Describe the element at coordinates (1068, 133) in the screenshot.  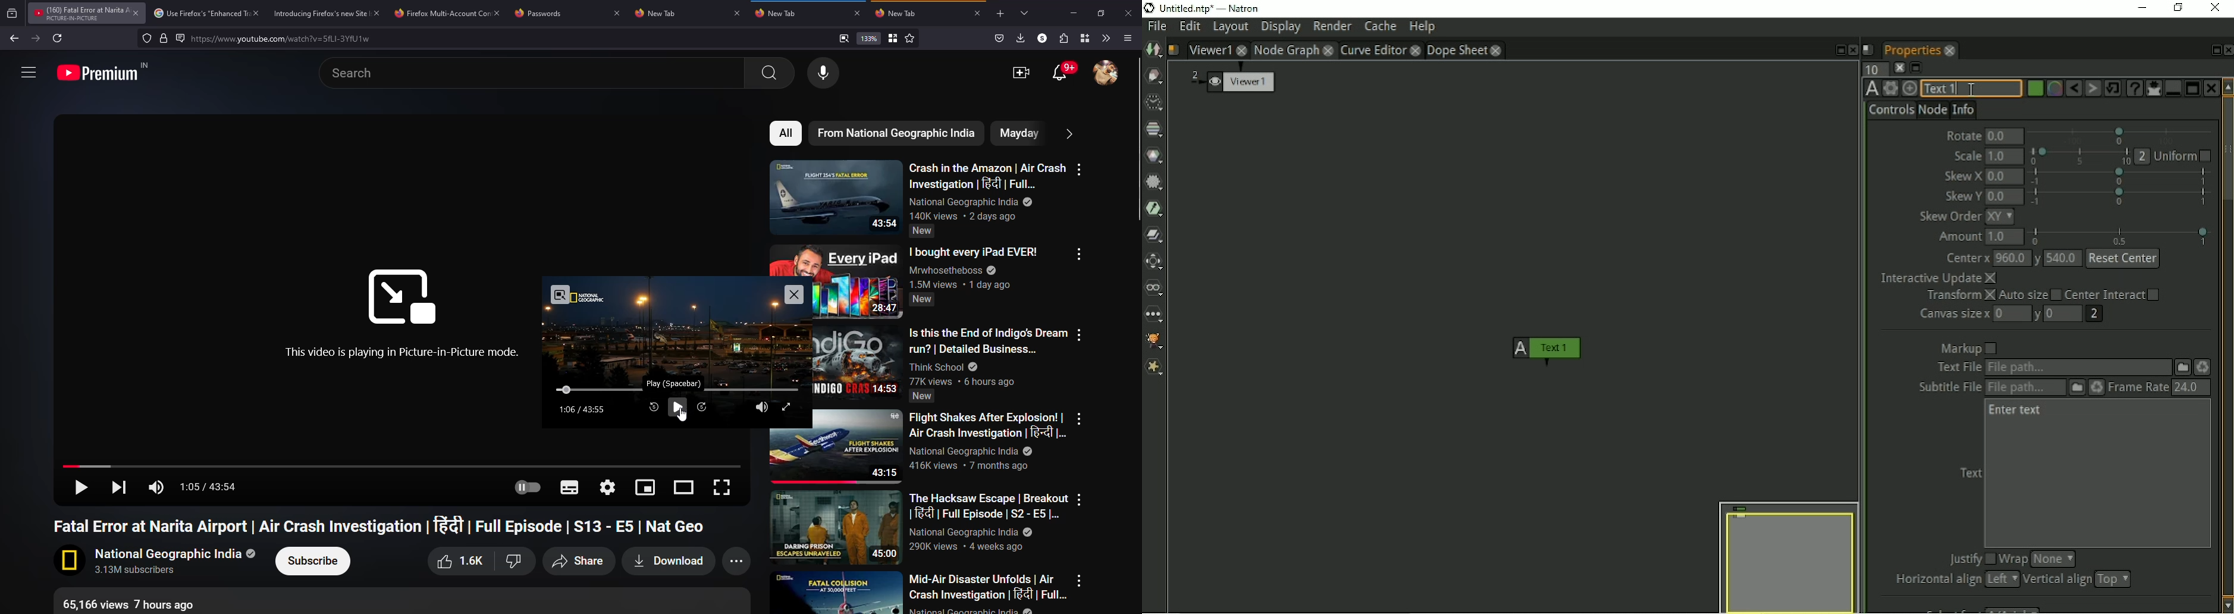
I see `more` at that location.